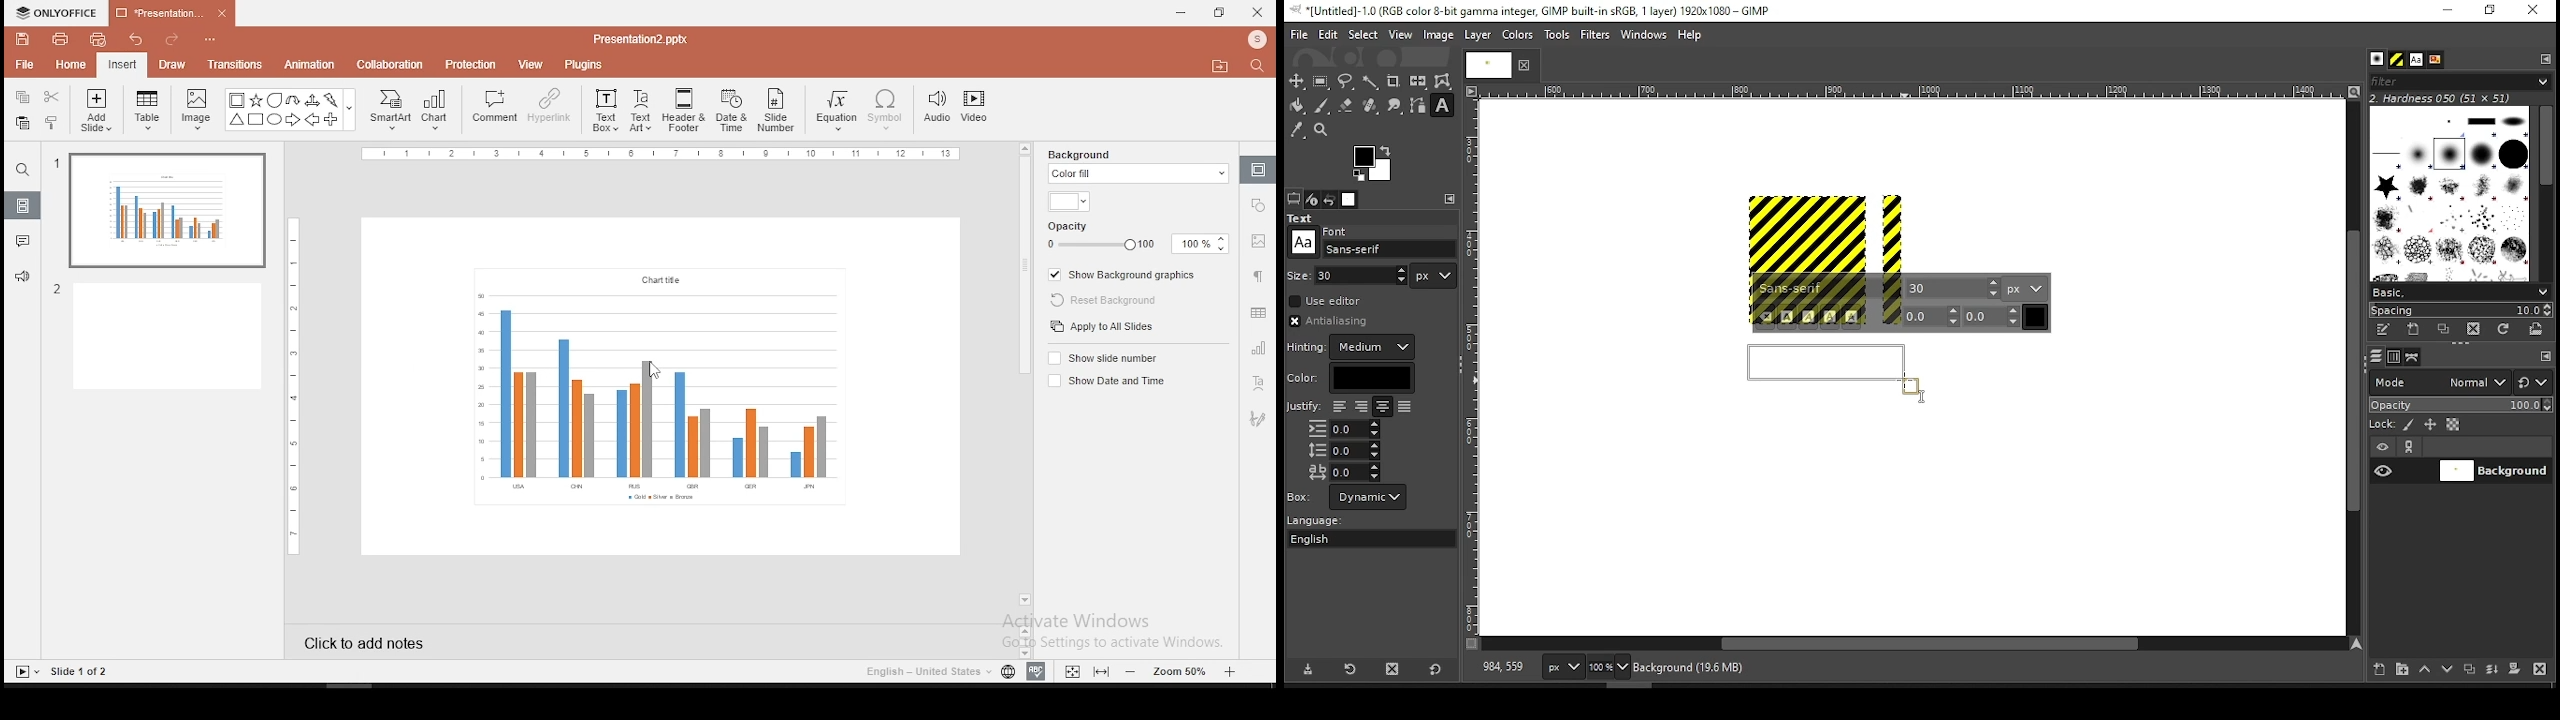  Describe the element at coordinates (2457, 82) in the screenshot. I see `filters` at that location.